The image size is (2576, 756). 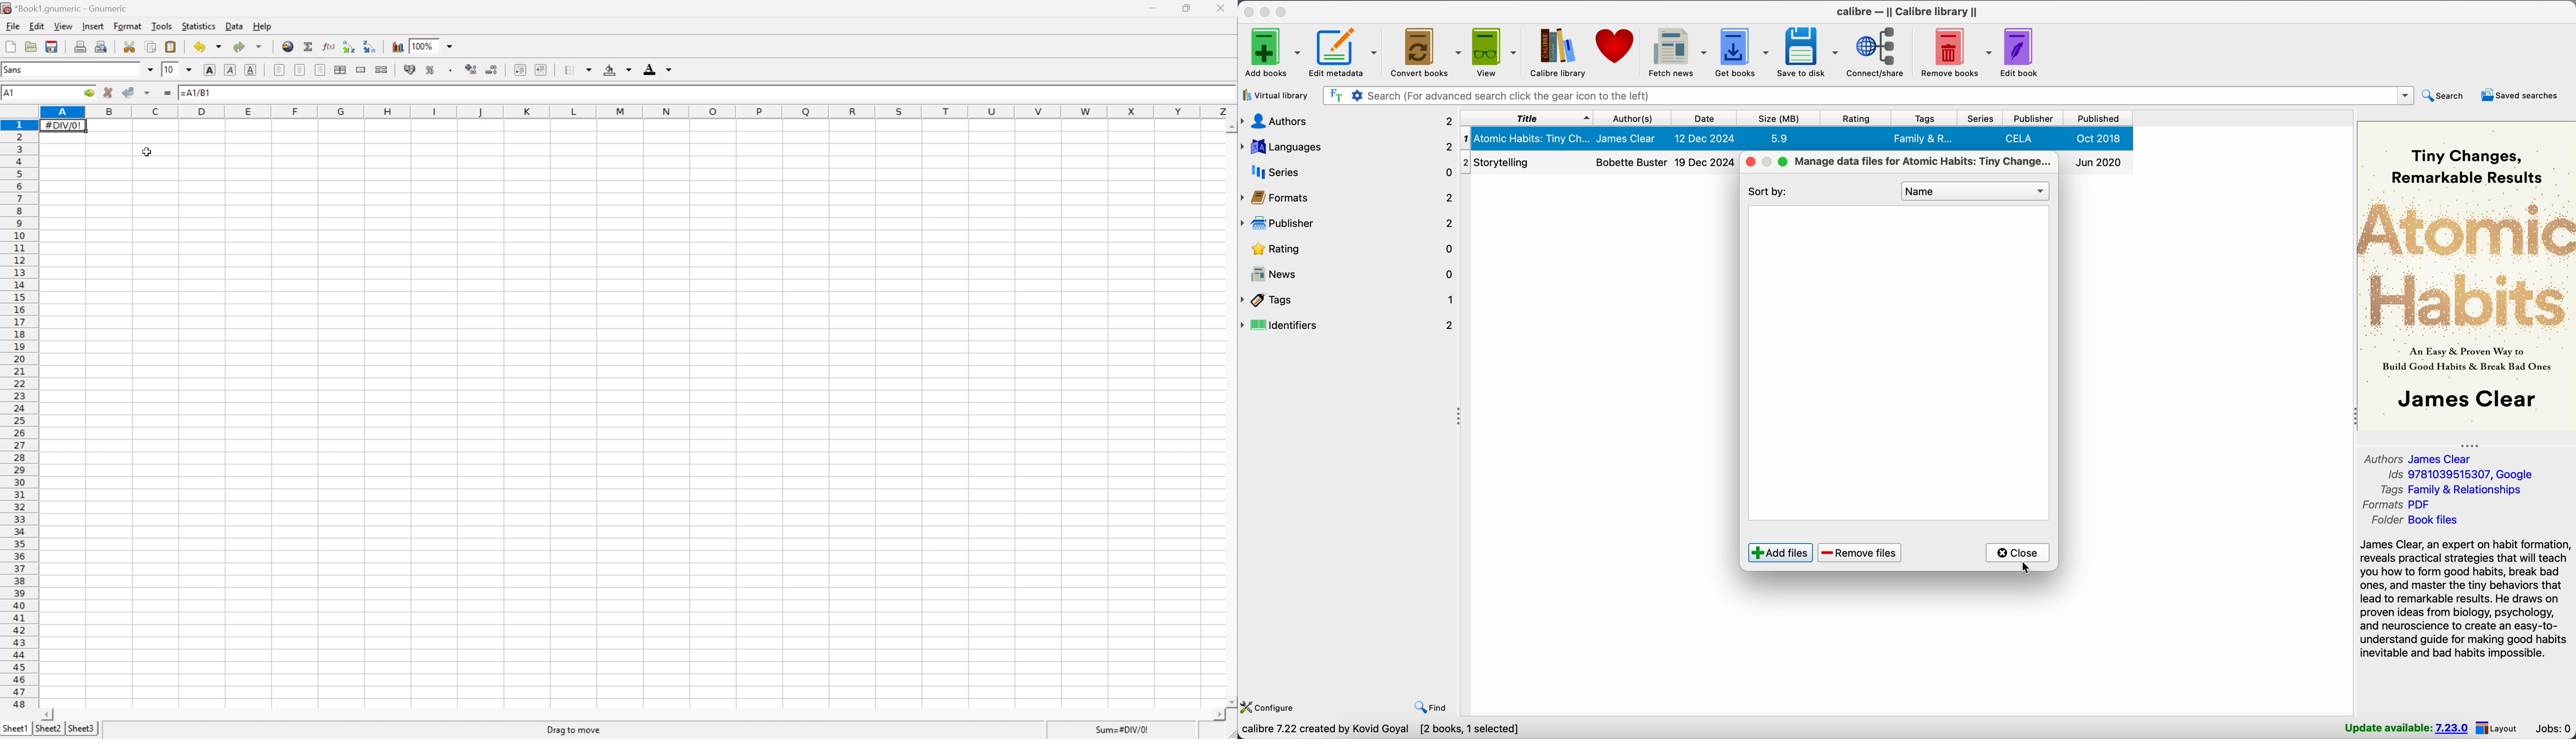 I want to click on Center horizontally across selection, so click(x=341, y=70).